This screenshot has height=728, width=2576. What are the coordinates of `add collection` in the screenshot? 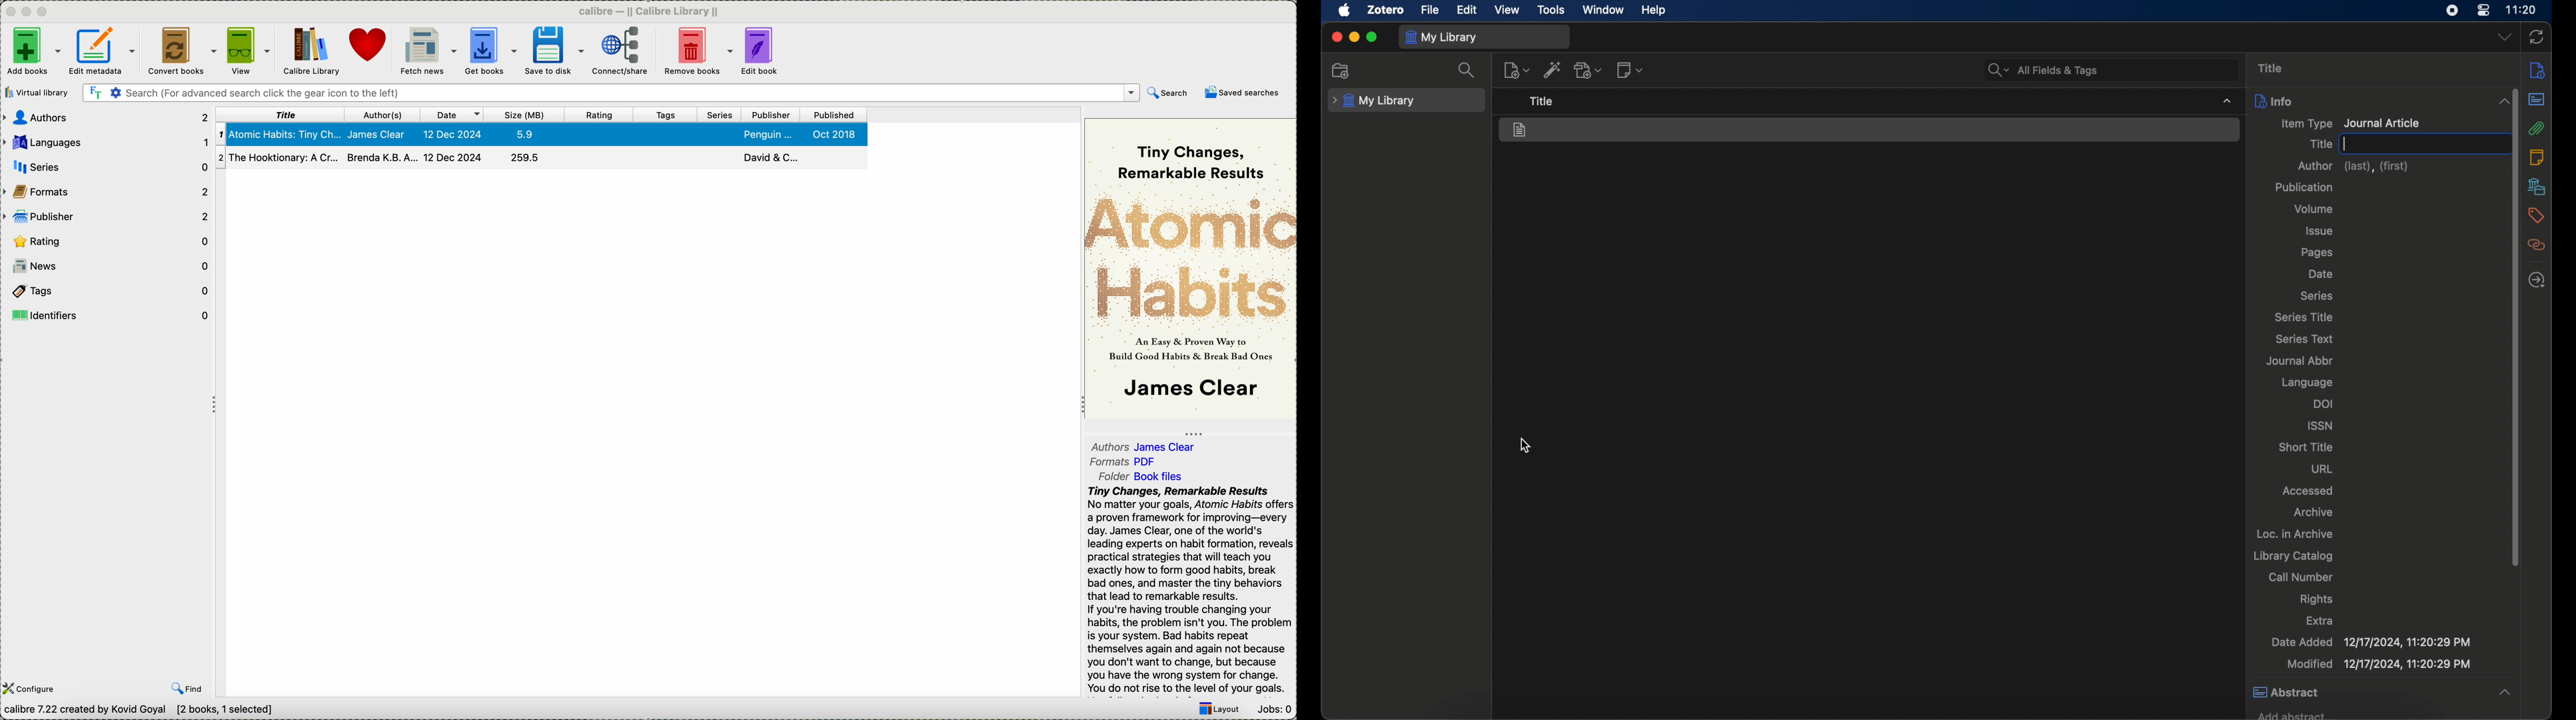 It's located at (1341, 71).